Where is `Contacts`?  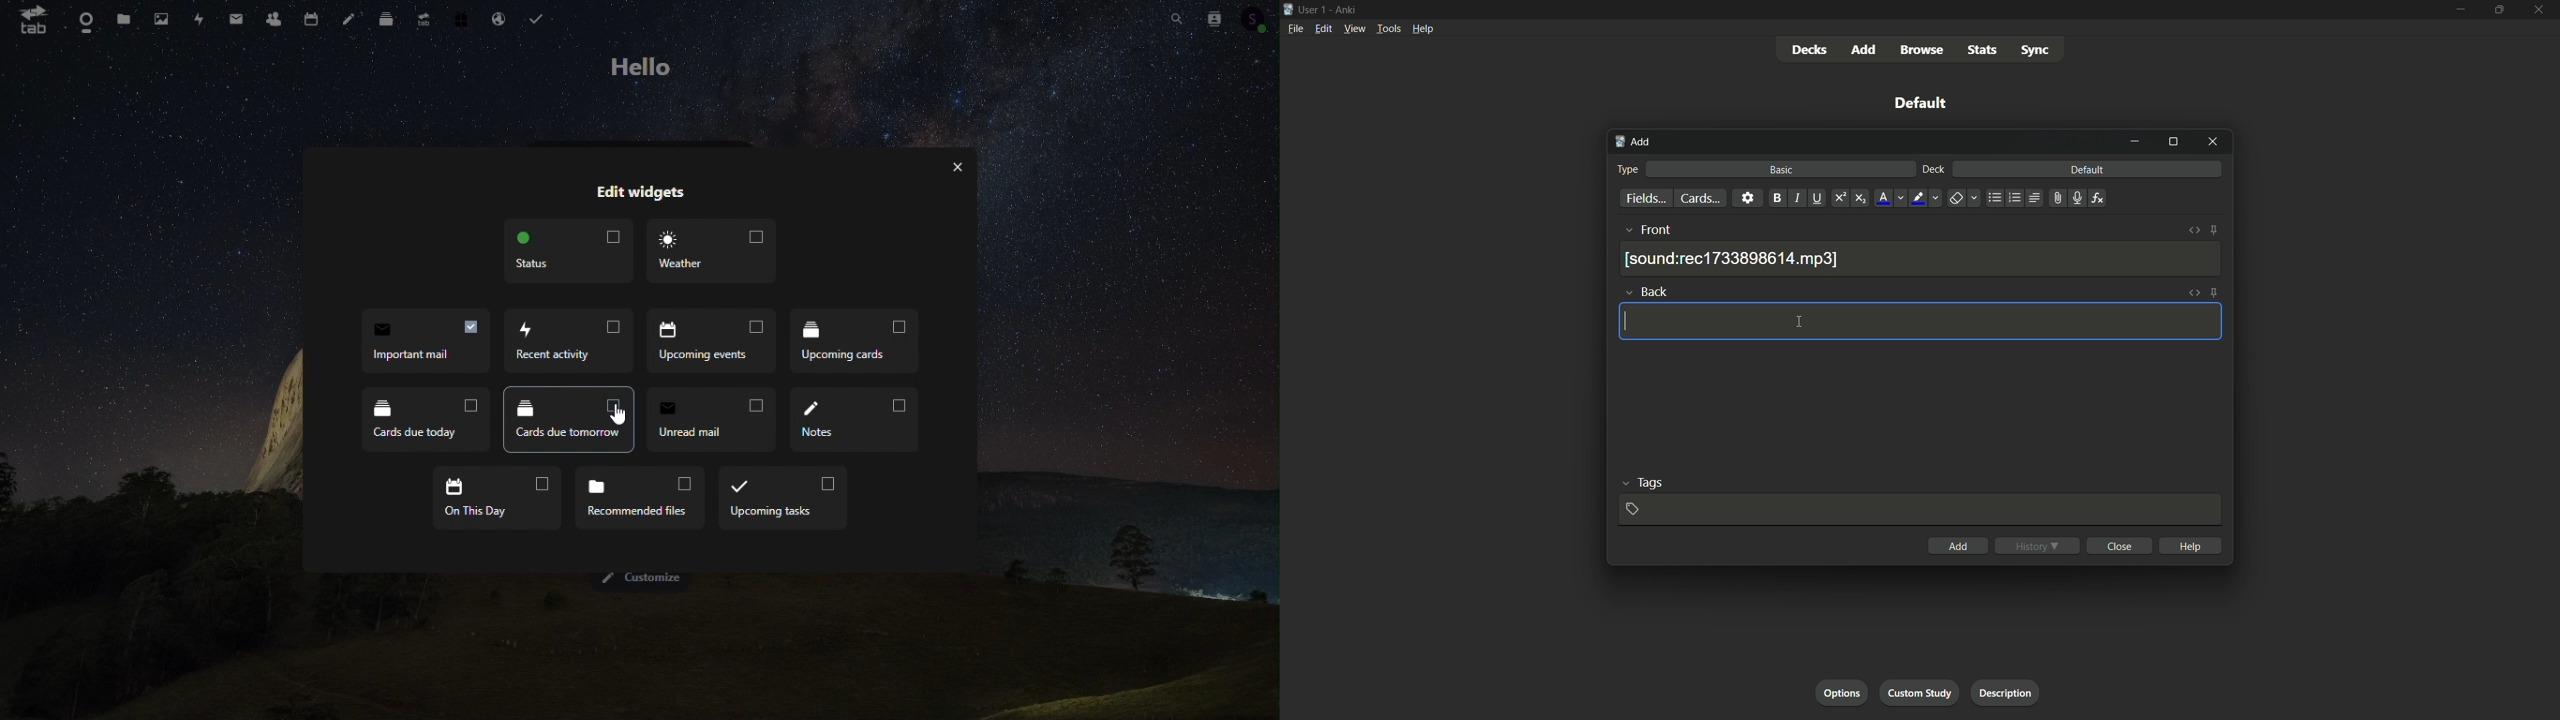
Contacts is located at coordinates (272, 18).